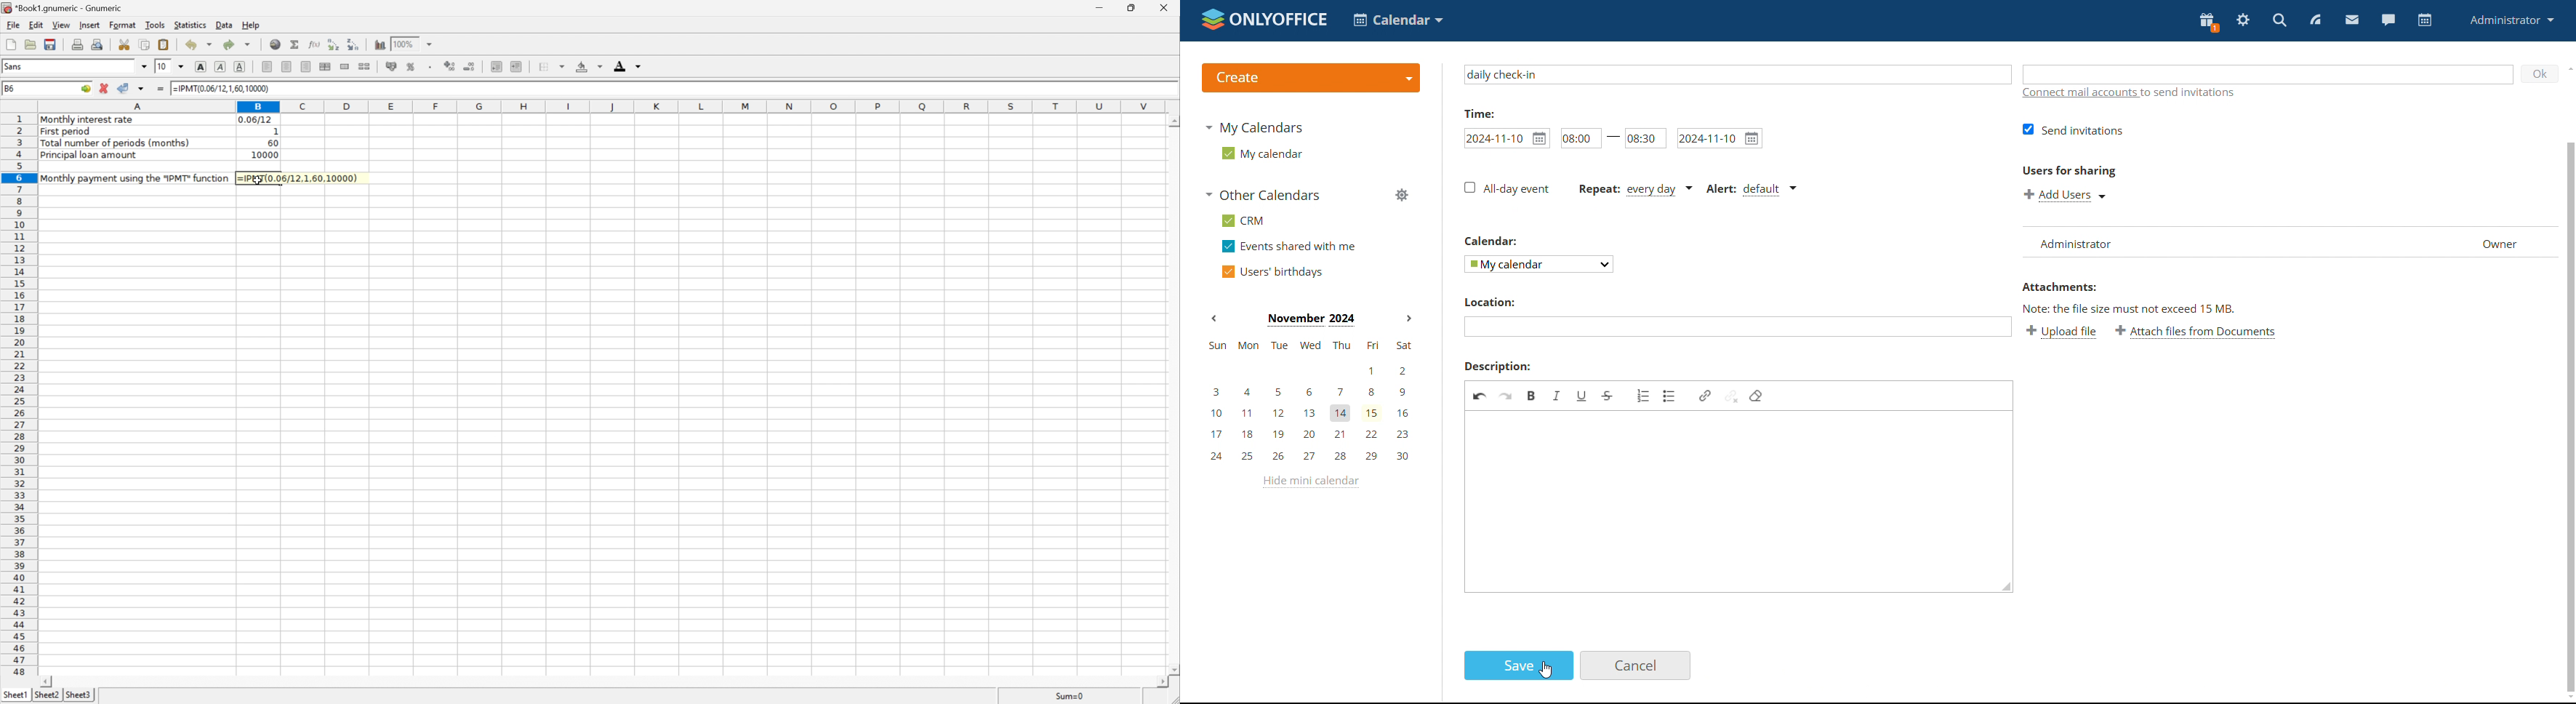 This screenshot has width=2576, height=728. Describe the element at coordinates (273, 143) in the screenshot. I see `60` at that location.